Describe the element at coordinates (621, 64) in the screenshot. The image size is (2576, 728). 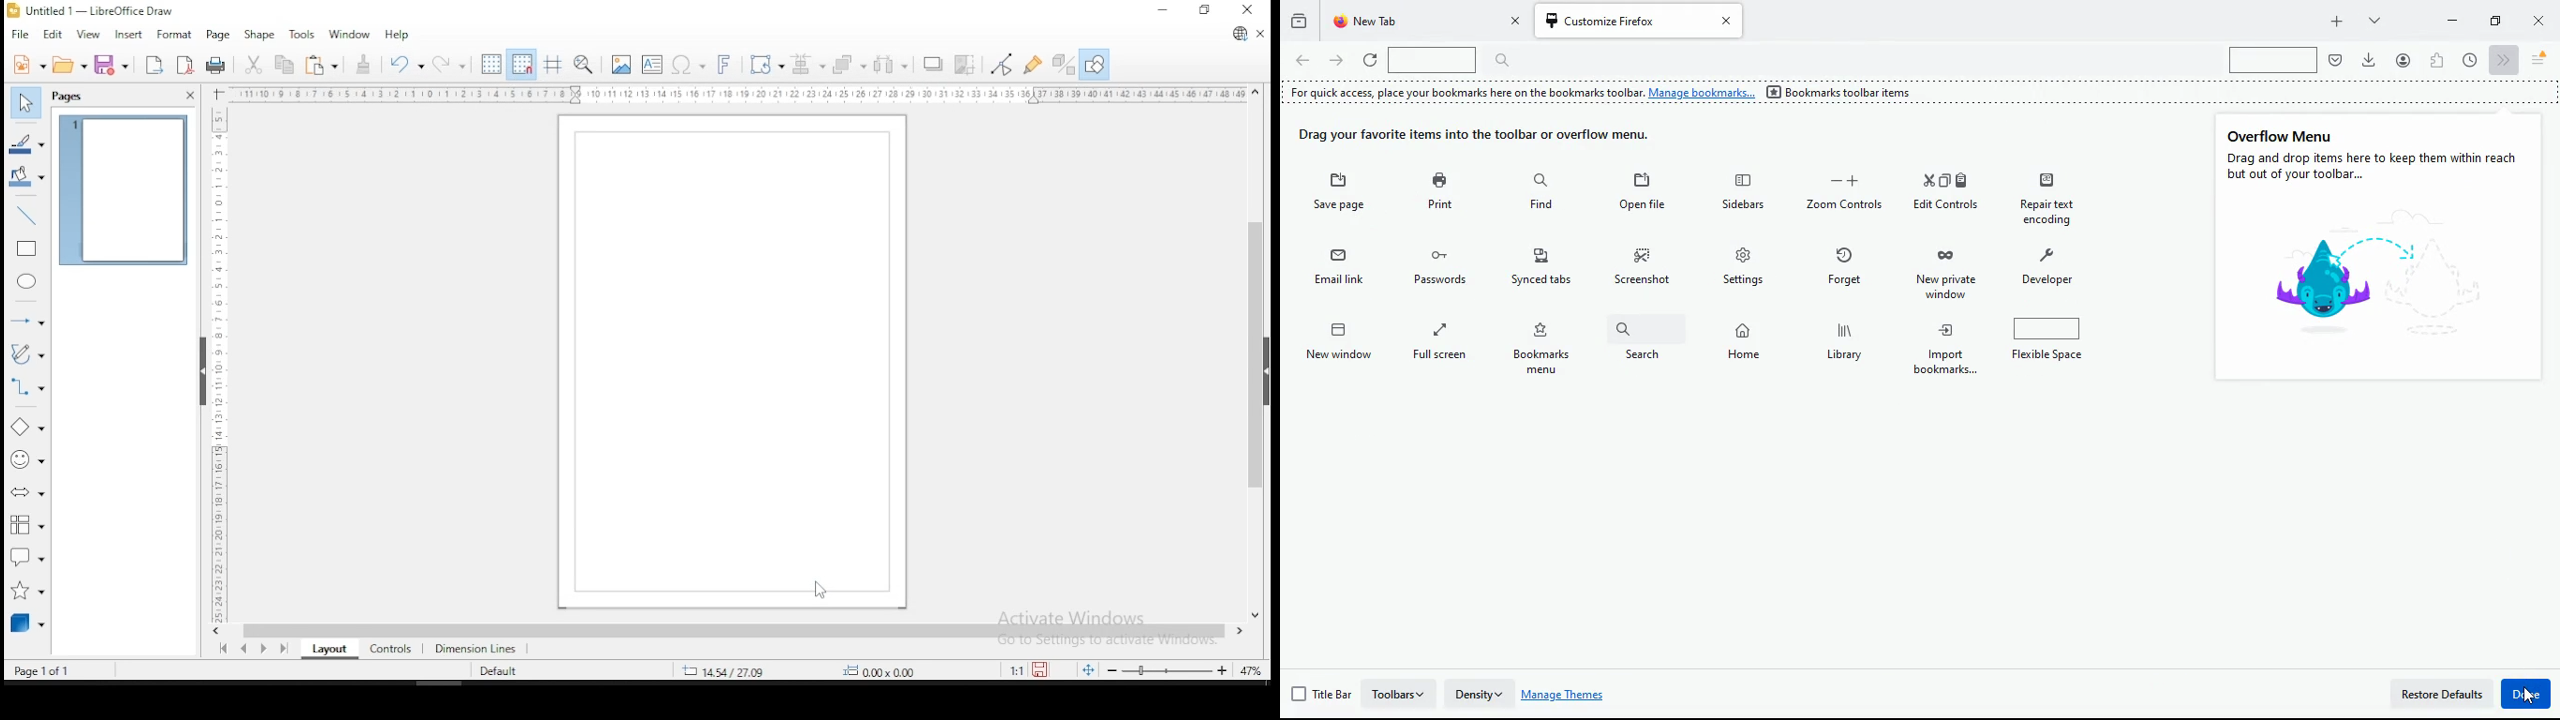
I see `insert image` at that location.